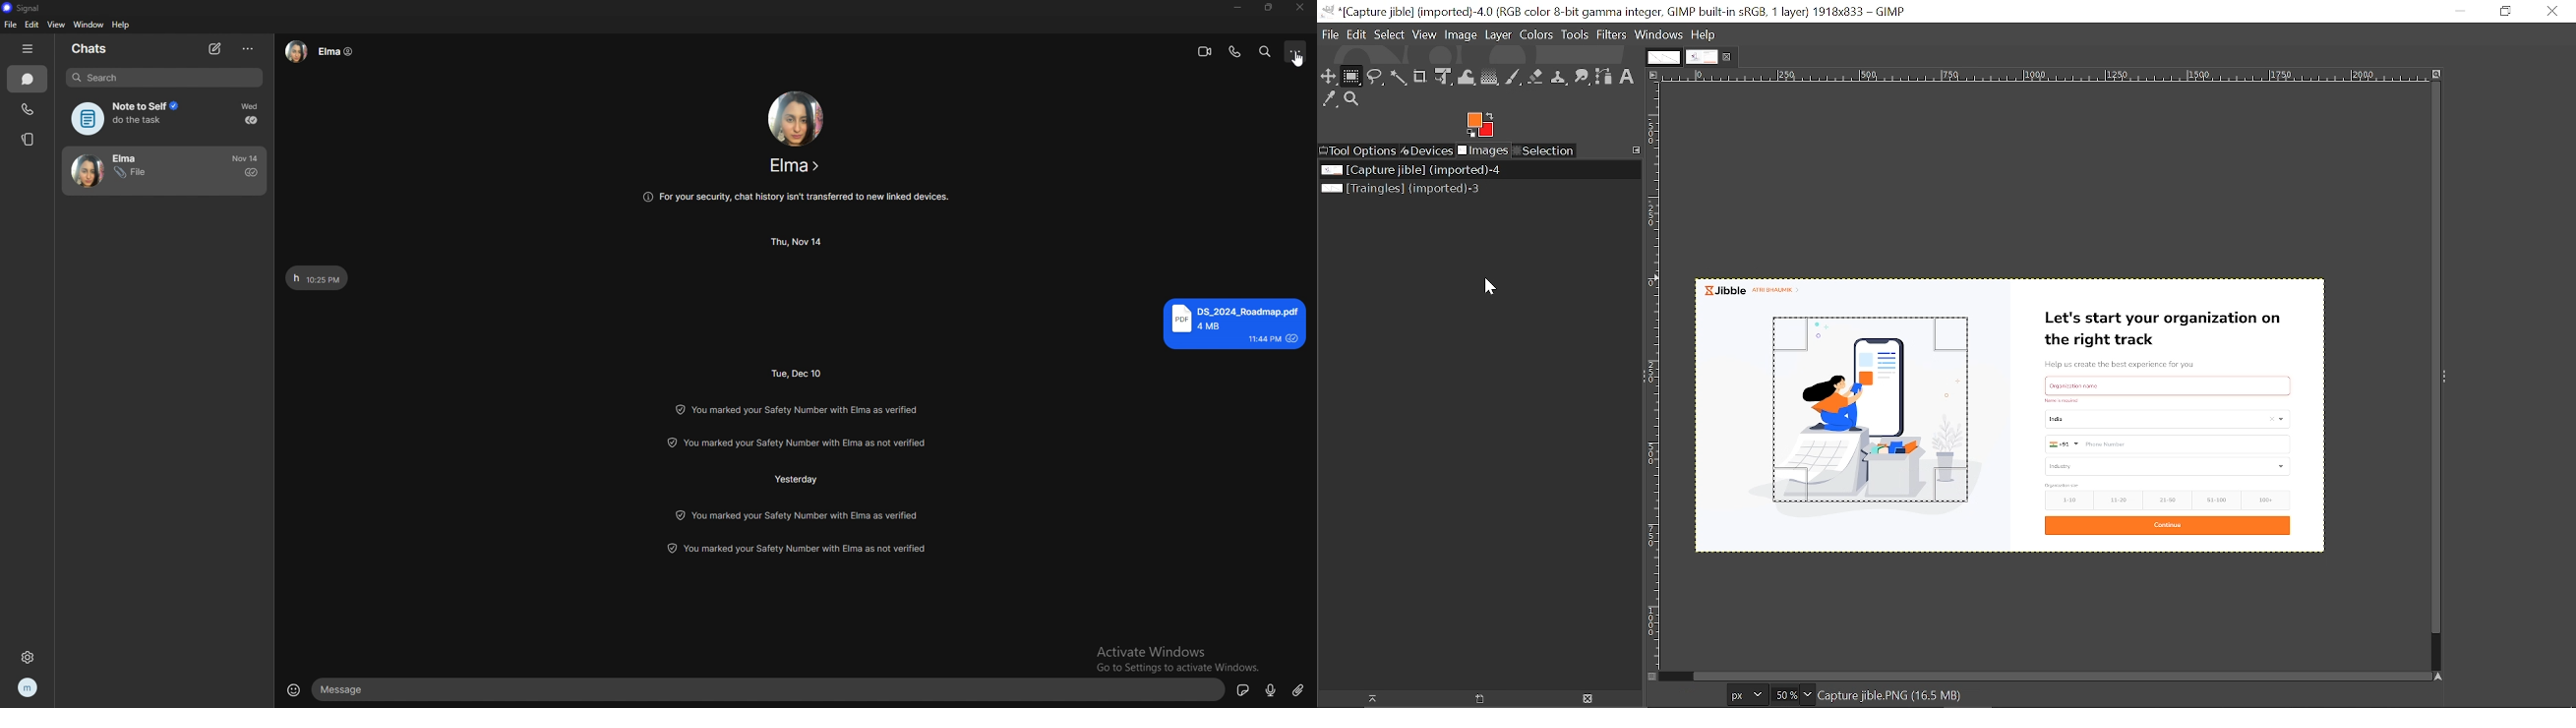  I want to click on Create a new display for this image, so click(1486, 698).